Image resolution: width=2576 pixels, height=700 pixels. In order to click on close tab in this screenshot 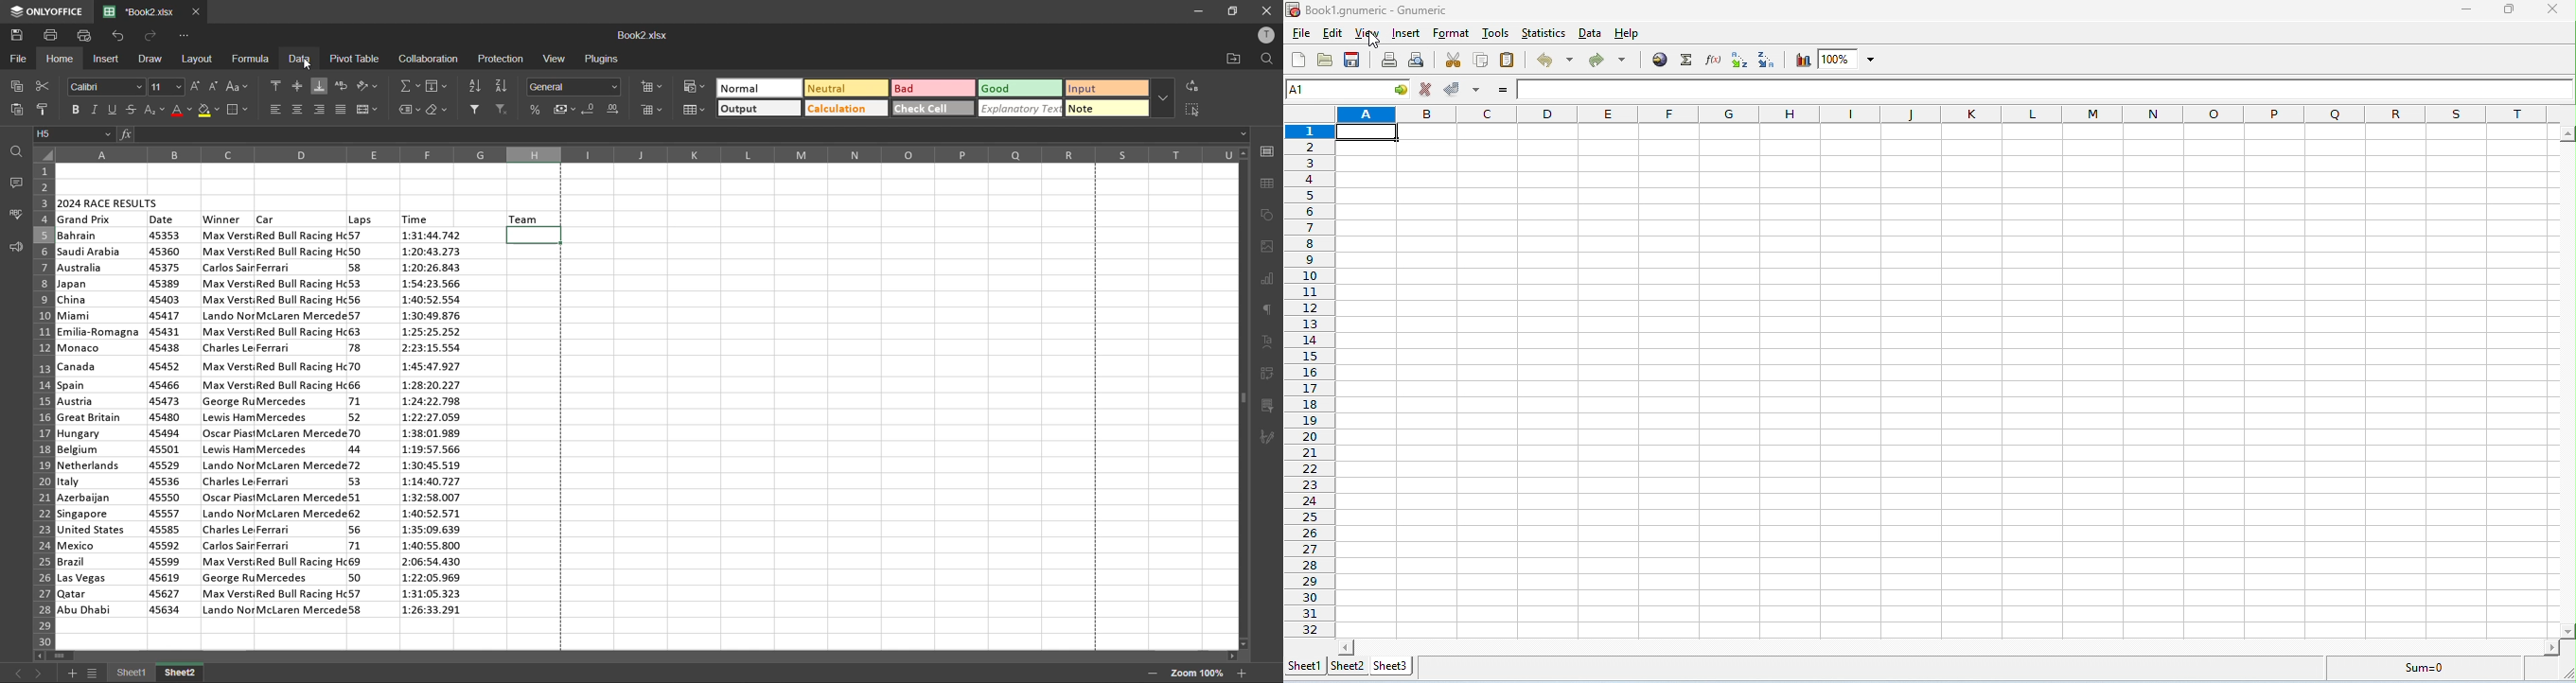, I will do `click(197, 12)`.